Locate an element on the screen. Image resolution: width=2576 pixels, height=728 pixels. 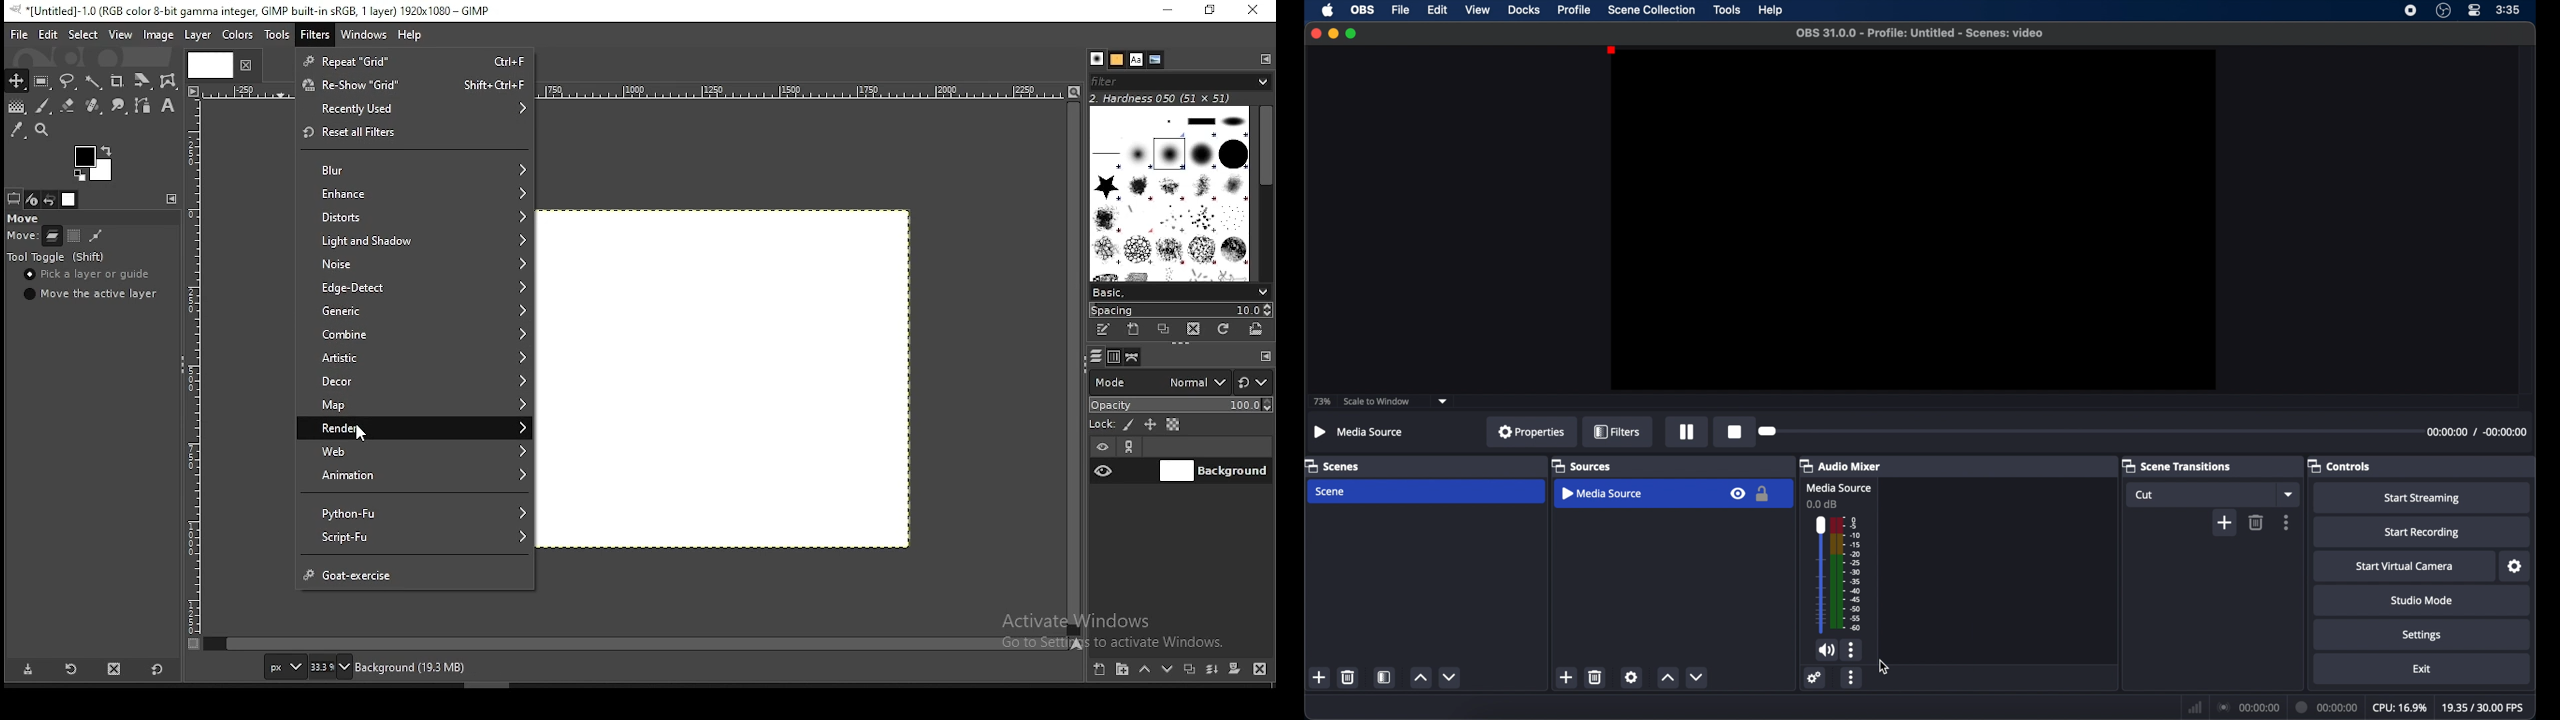
fonts is located at coordinates (1136, 59).